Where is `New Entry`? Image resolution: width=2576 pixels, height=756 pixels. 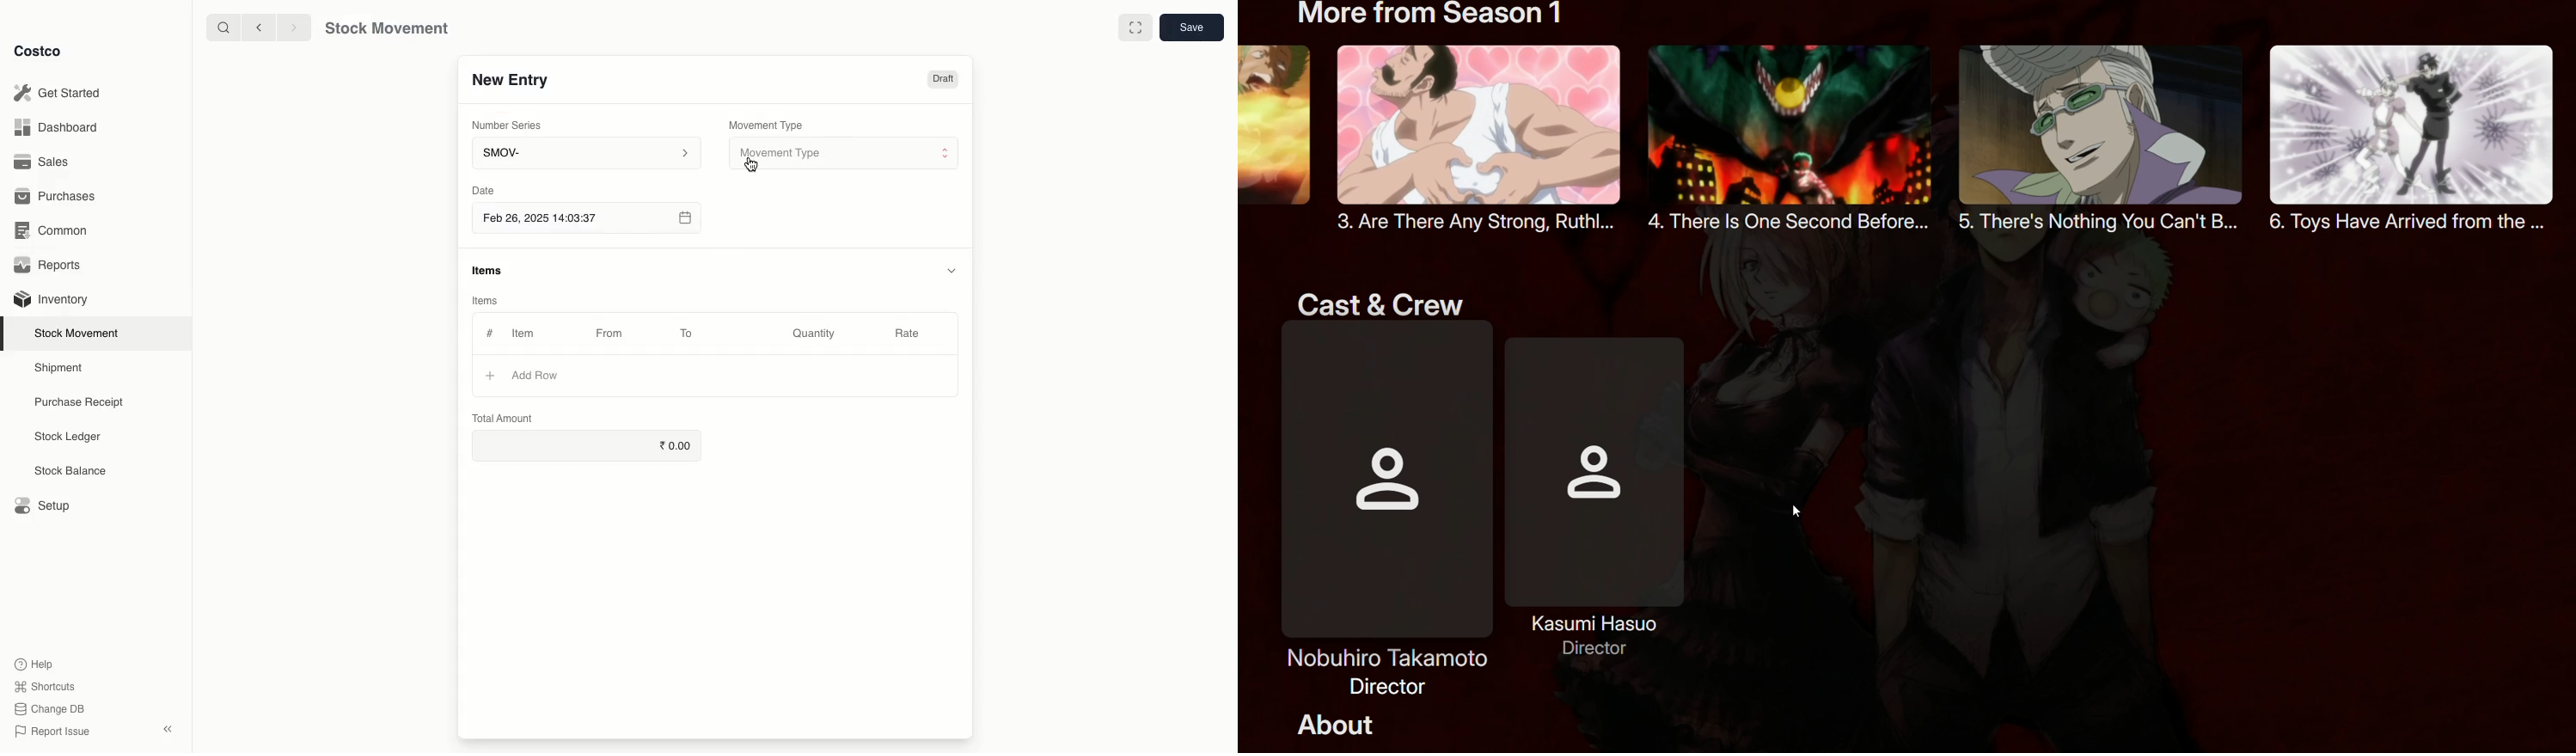
New Entry is located at coordinates (512, 83).